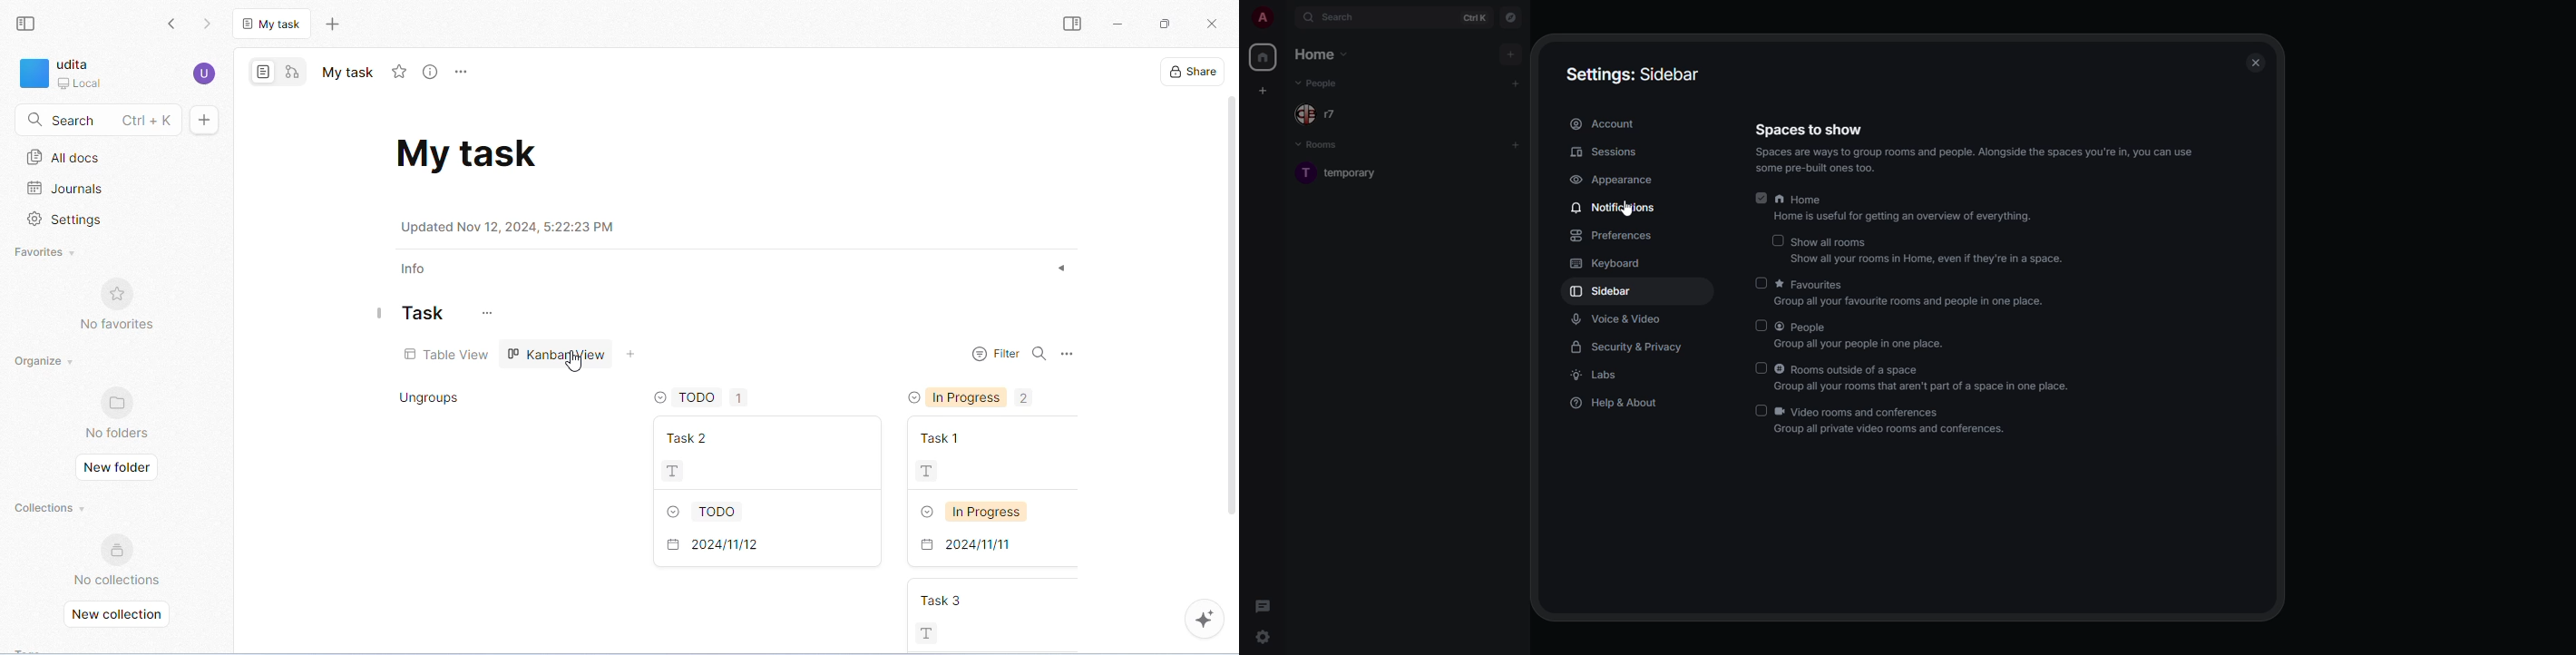  What do you see at coordinates (1515, 145) in the screenshot?
I see `add` at bounding box center [1515, 145].